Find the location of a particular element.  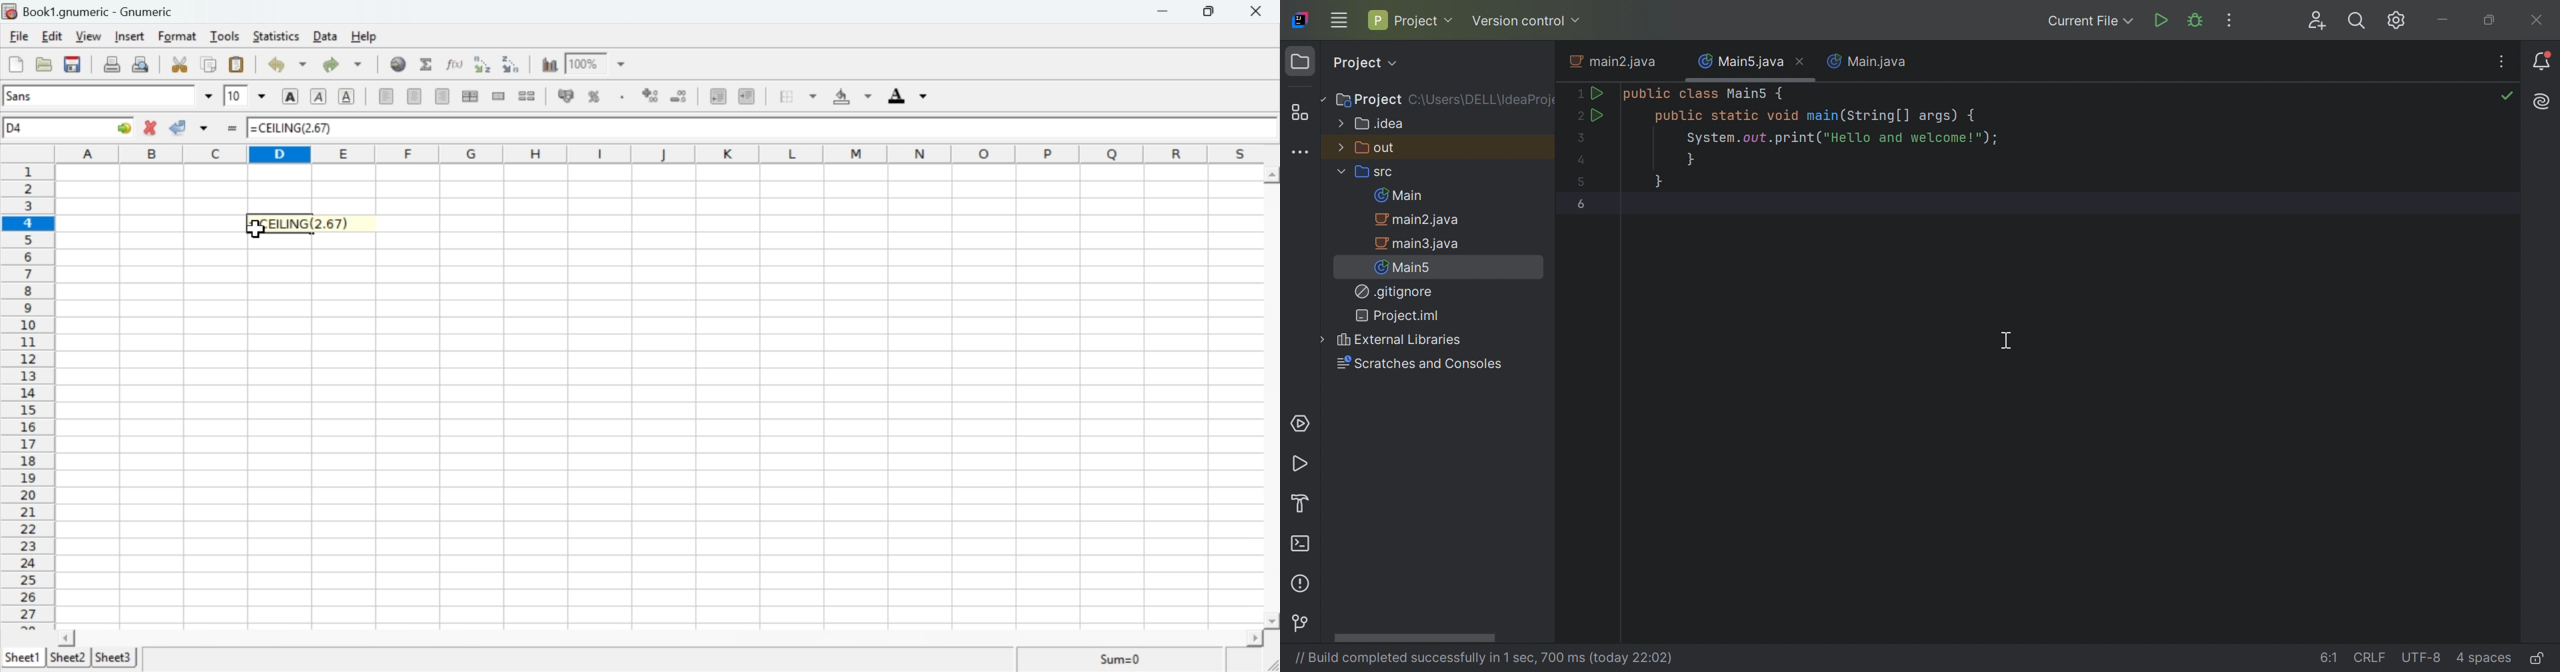

Cut is located at coordinates (180, 65).